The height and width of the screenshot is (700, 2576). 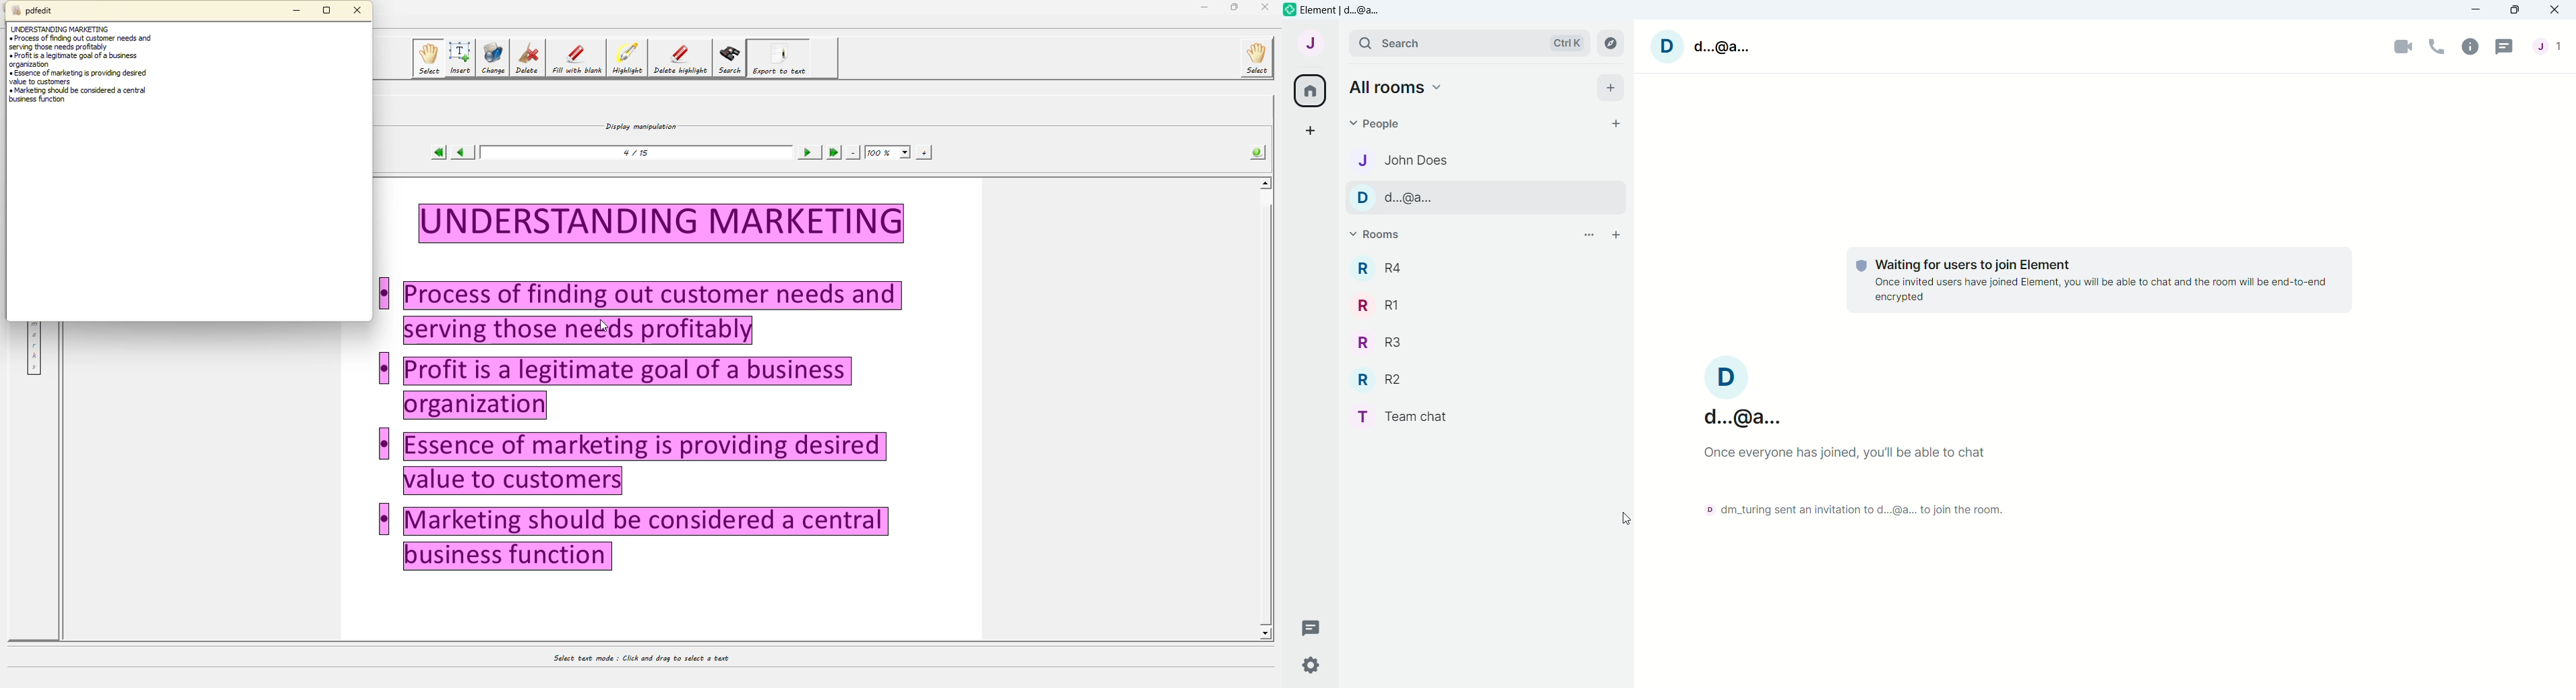 What do you see at coordinates (2401, 46) in the screenshot?
I see `Video Call` at bounding box center [2401, 46].